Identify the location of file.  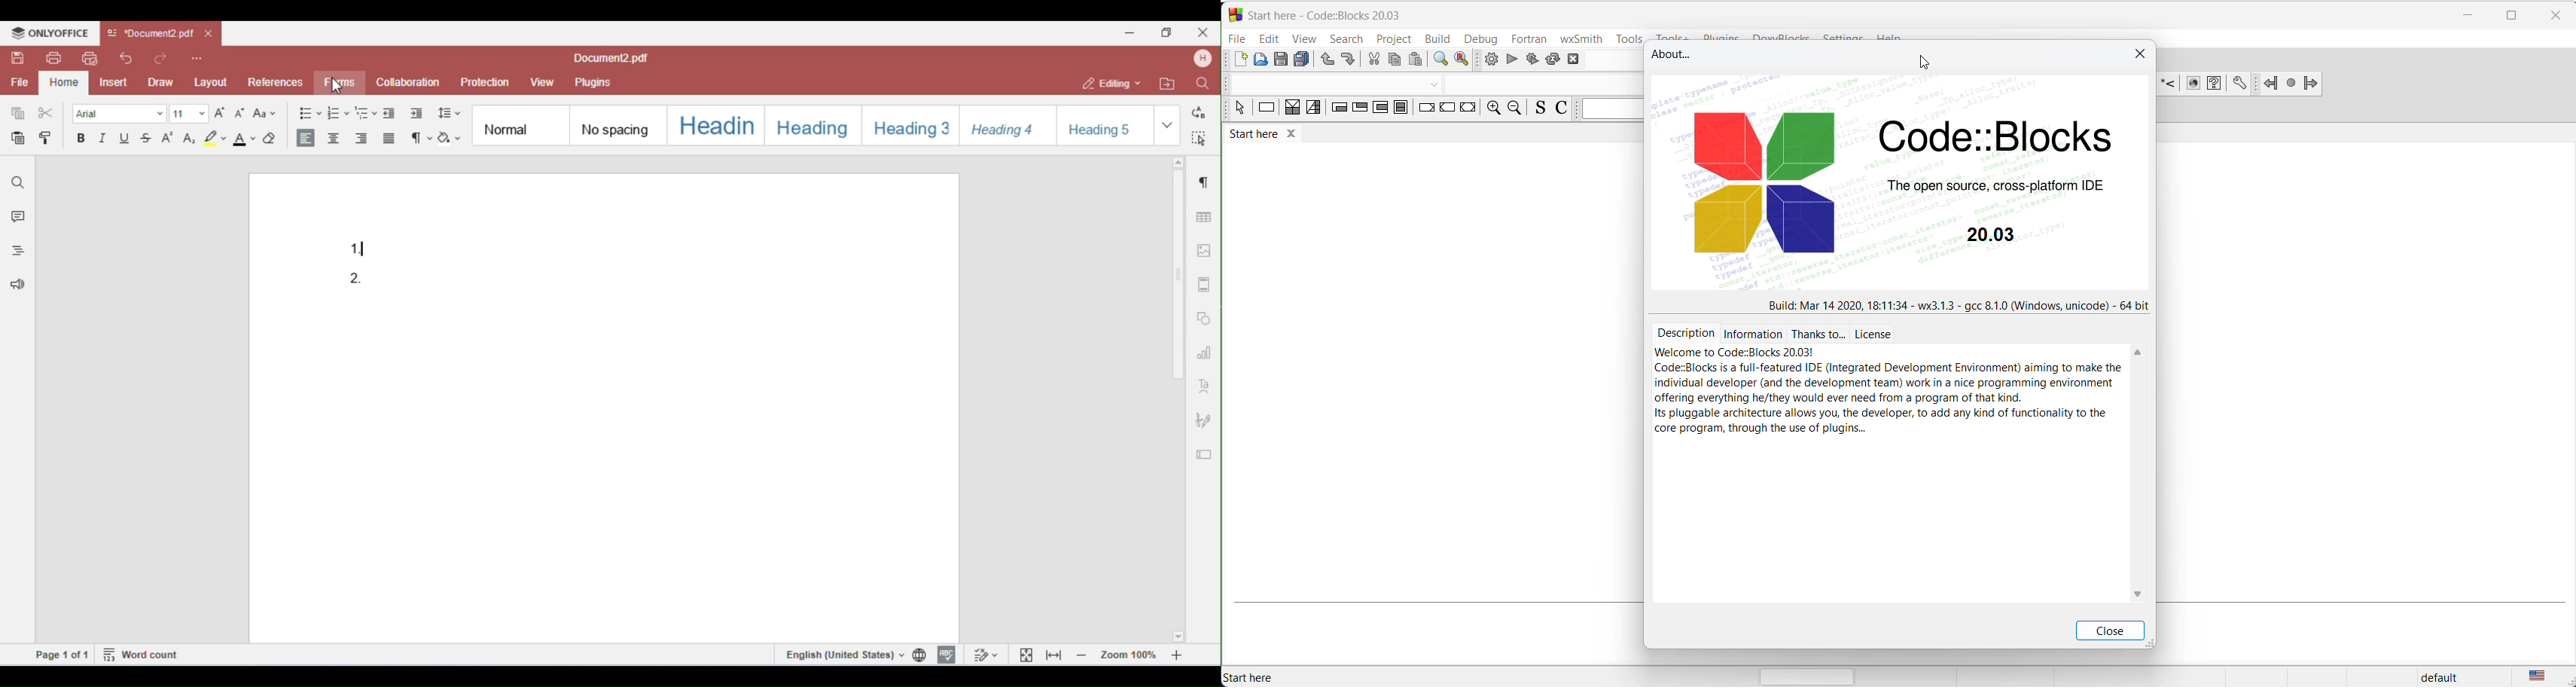
(1238, 38).